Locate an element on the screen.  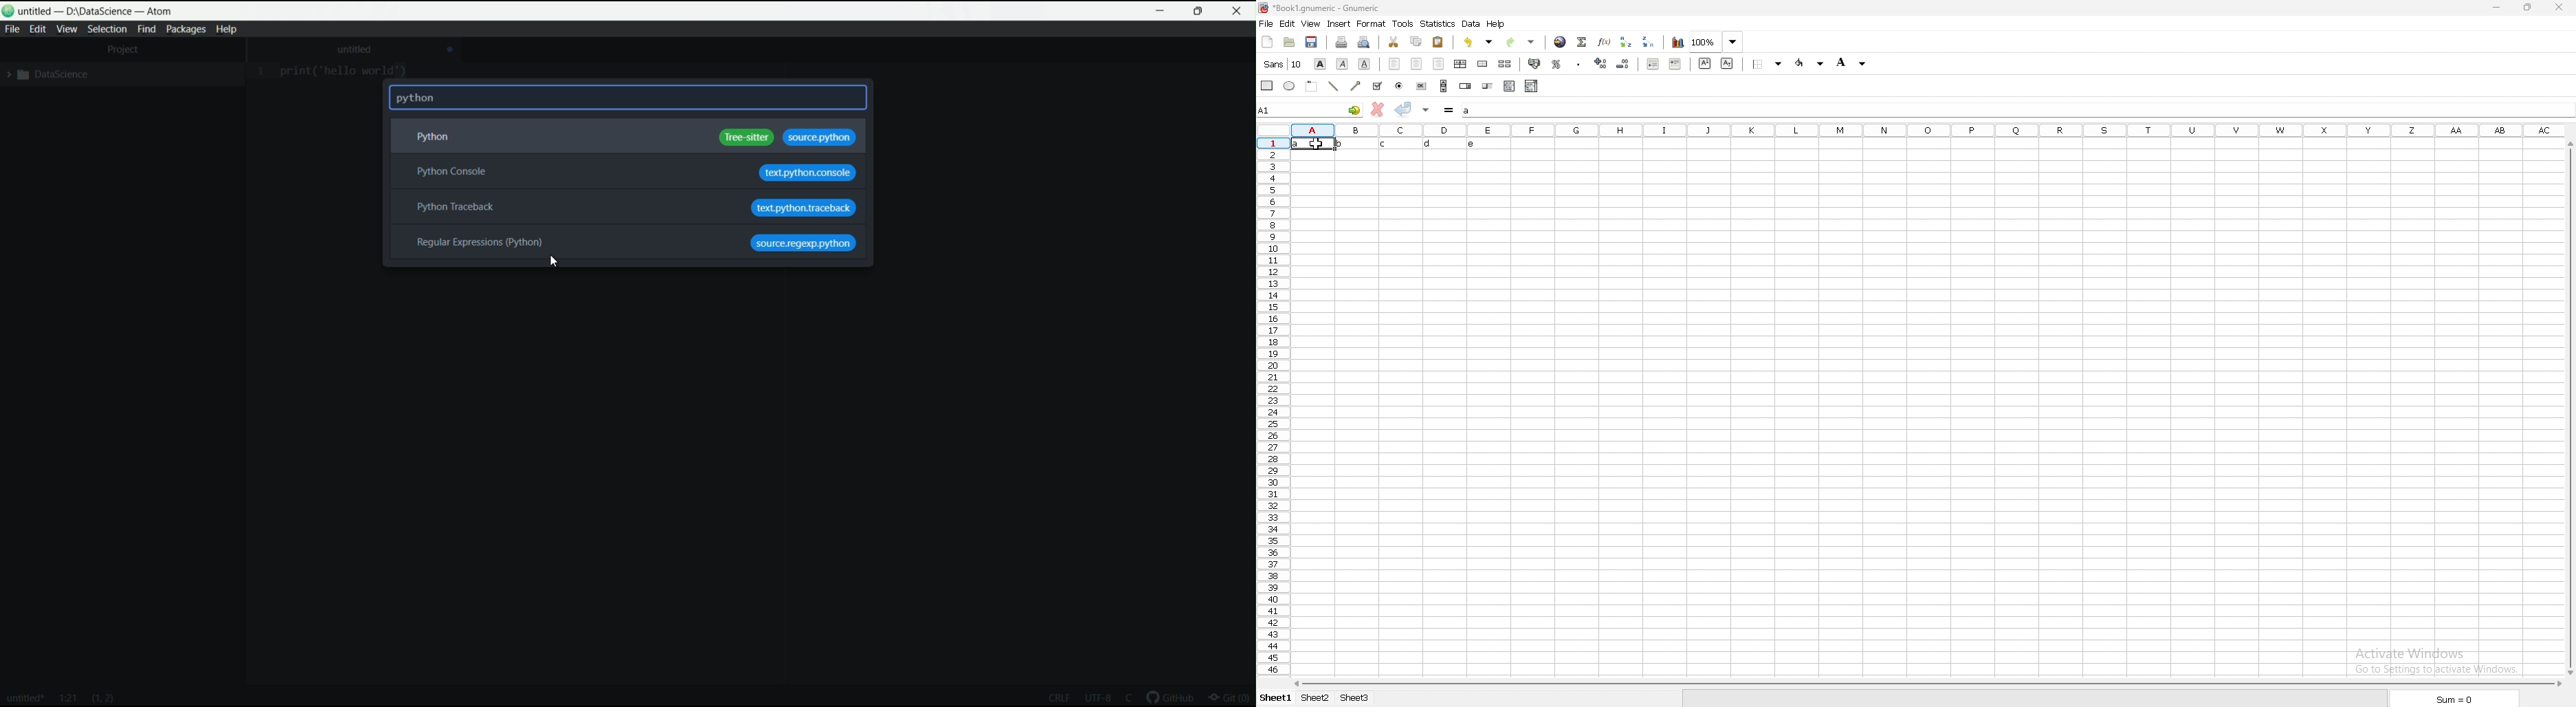
format is located at coordinates (1371, 23).